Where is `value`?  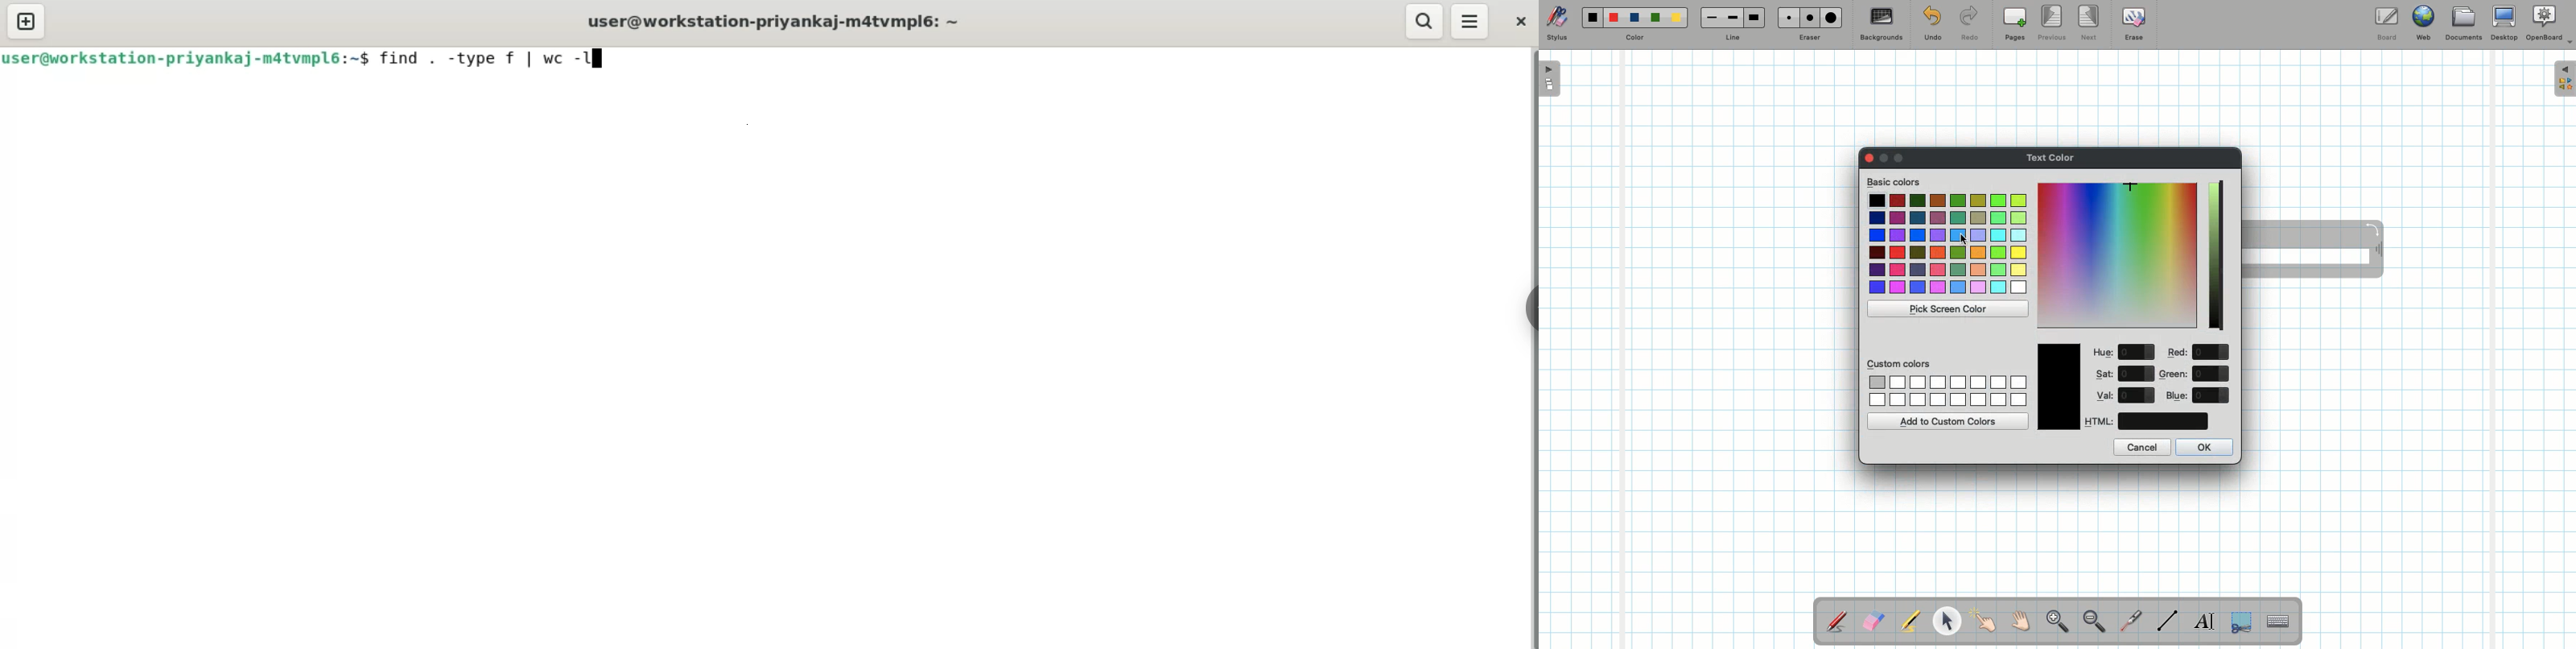
value is located at coordinates (2137, 353).